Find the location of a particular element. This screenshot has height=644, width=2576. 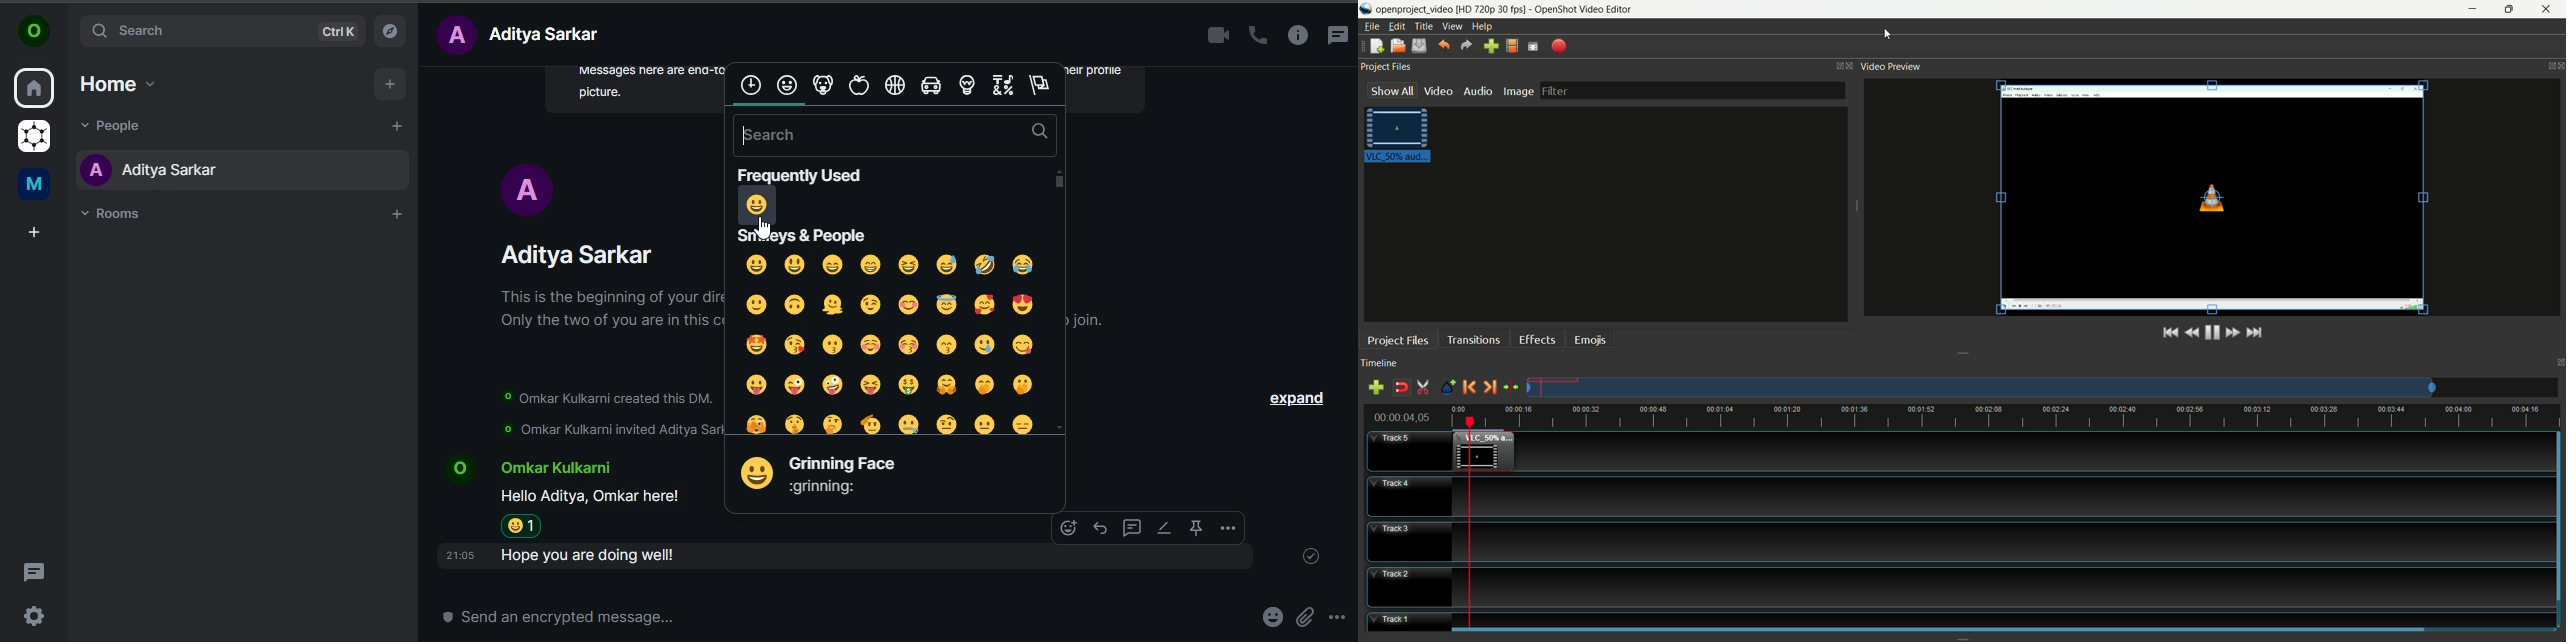

upside face down is located at coordinates (794, 305).